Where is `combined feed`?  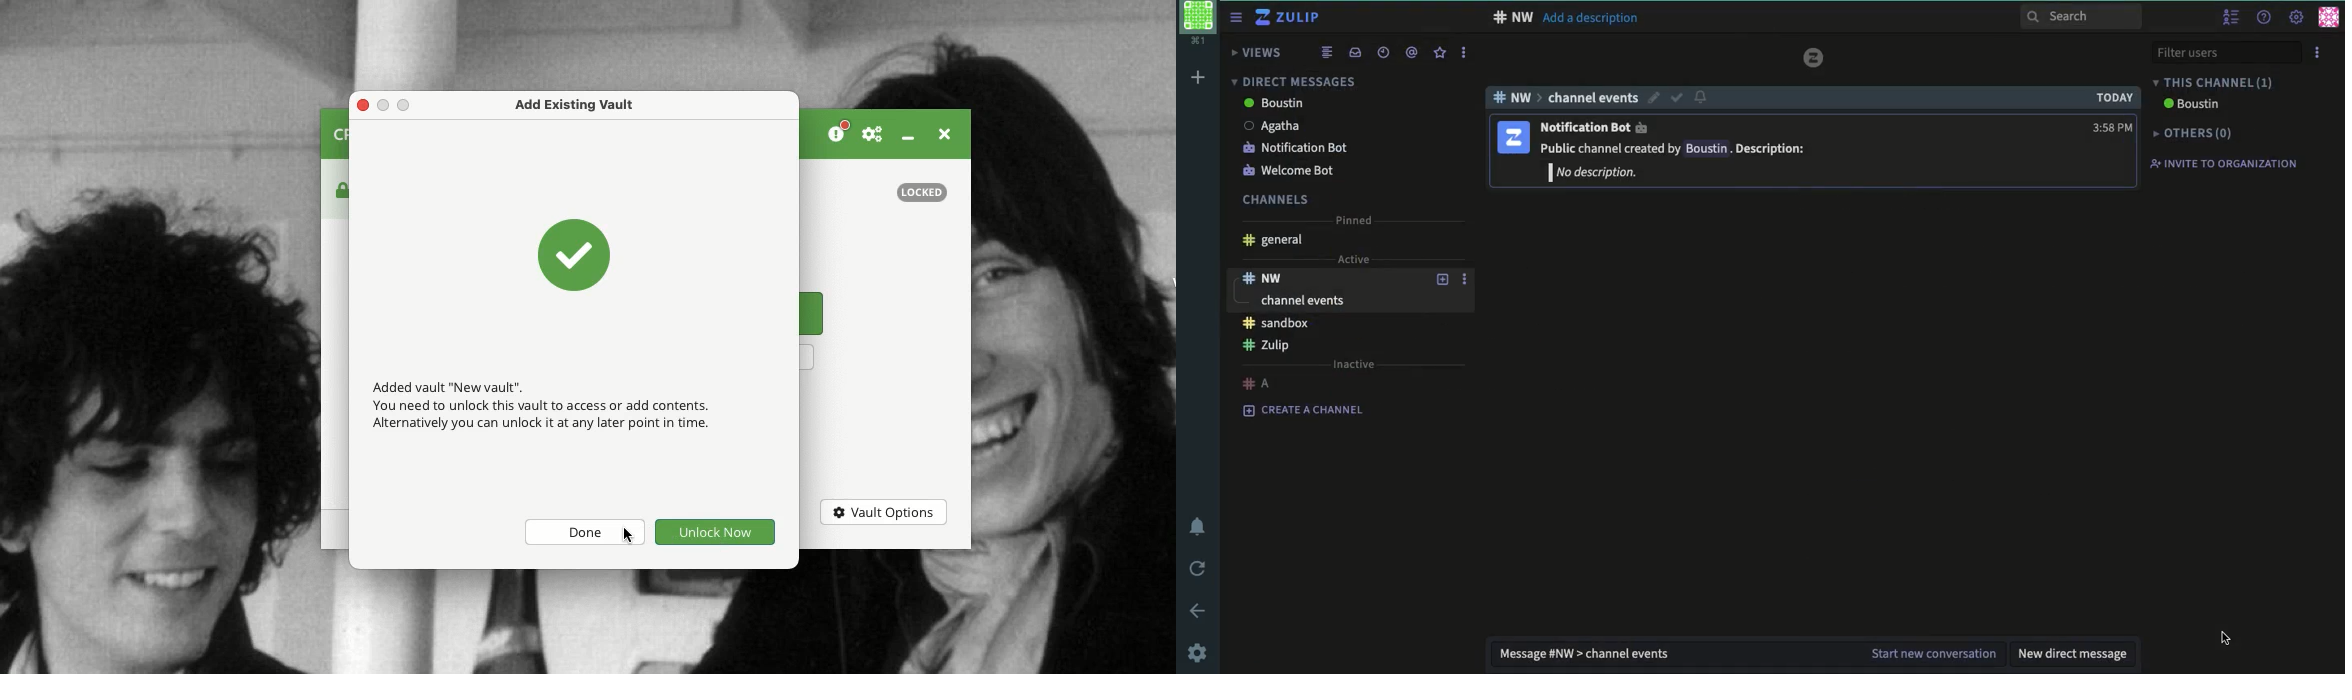
combined feed is located at coordinates (1325, 53).